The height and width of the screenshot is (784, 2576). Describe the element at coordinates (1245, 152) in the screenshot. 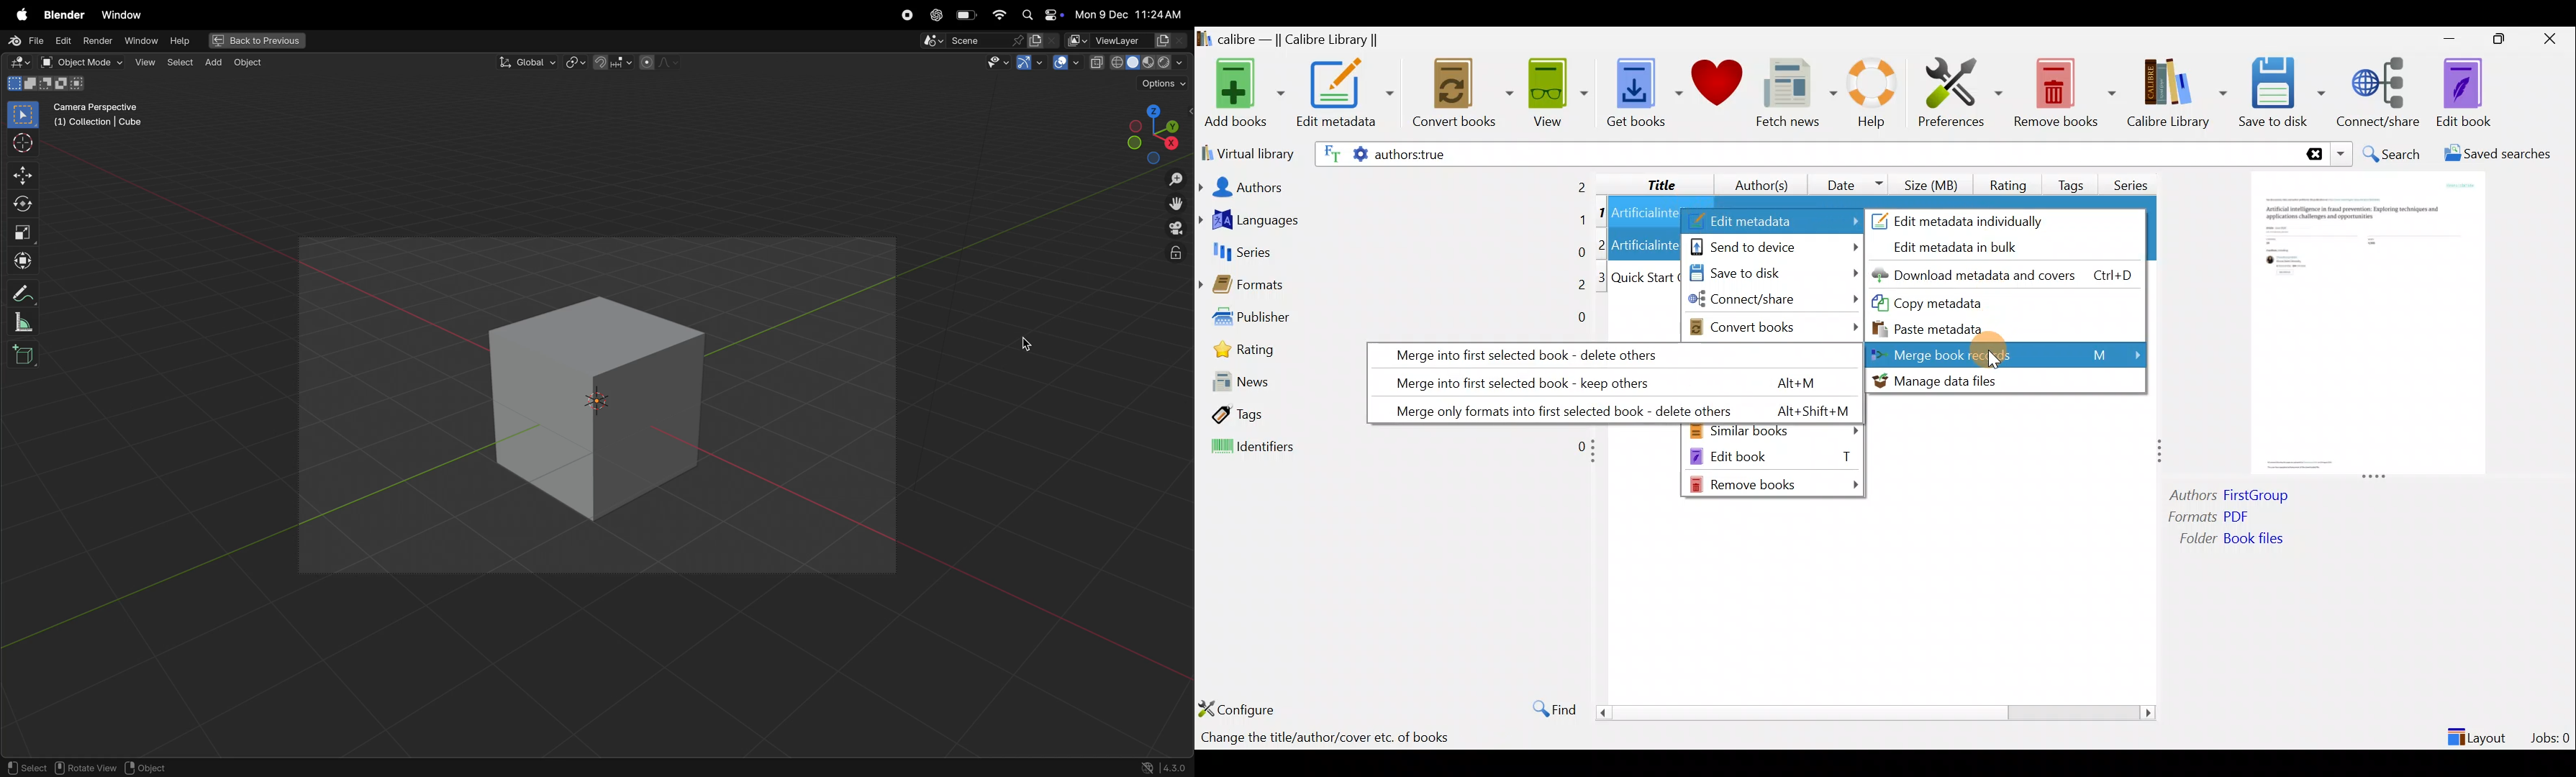

I see `Virtual library` at that location.